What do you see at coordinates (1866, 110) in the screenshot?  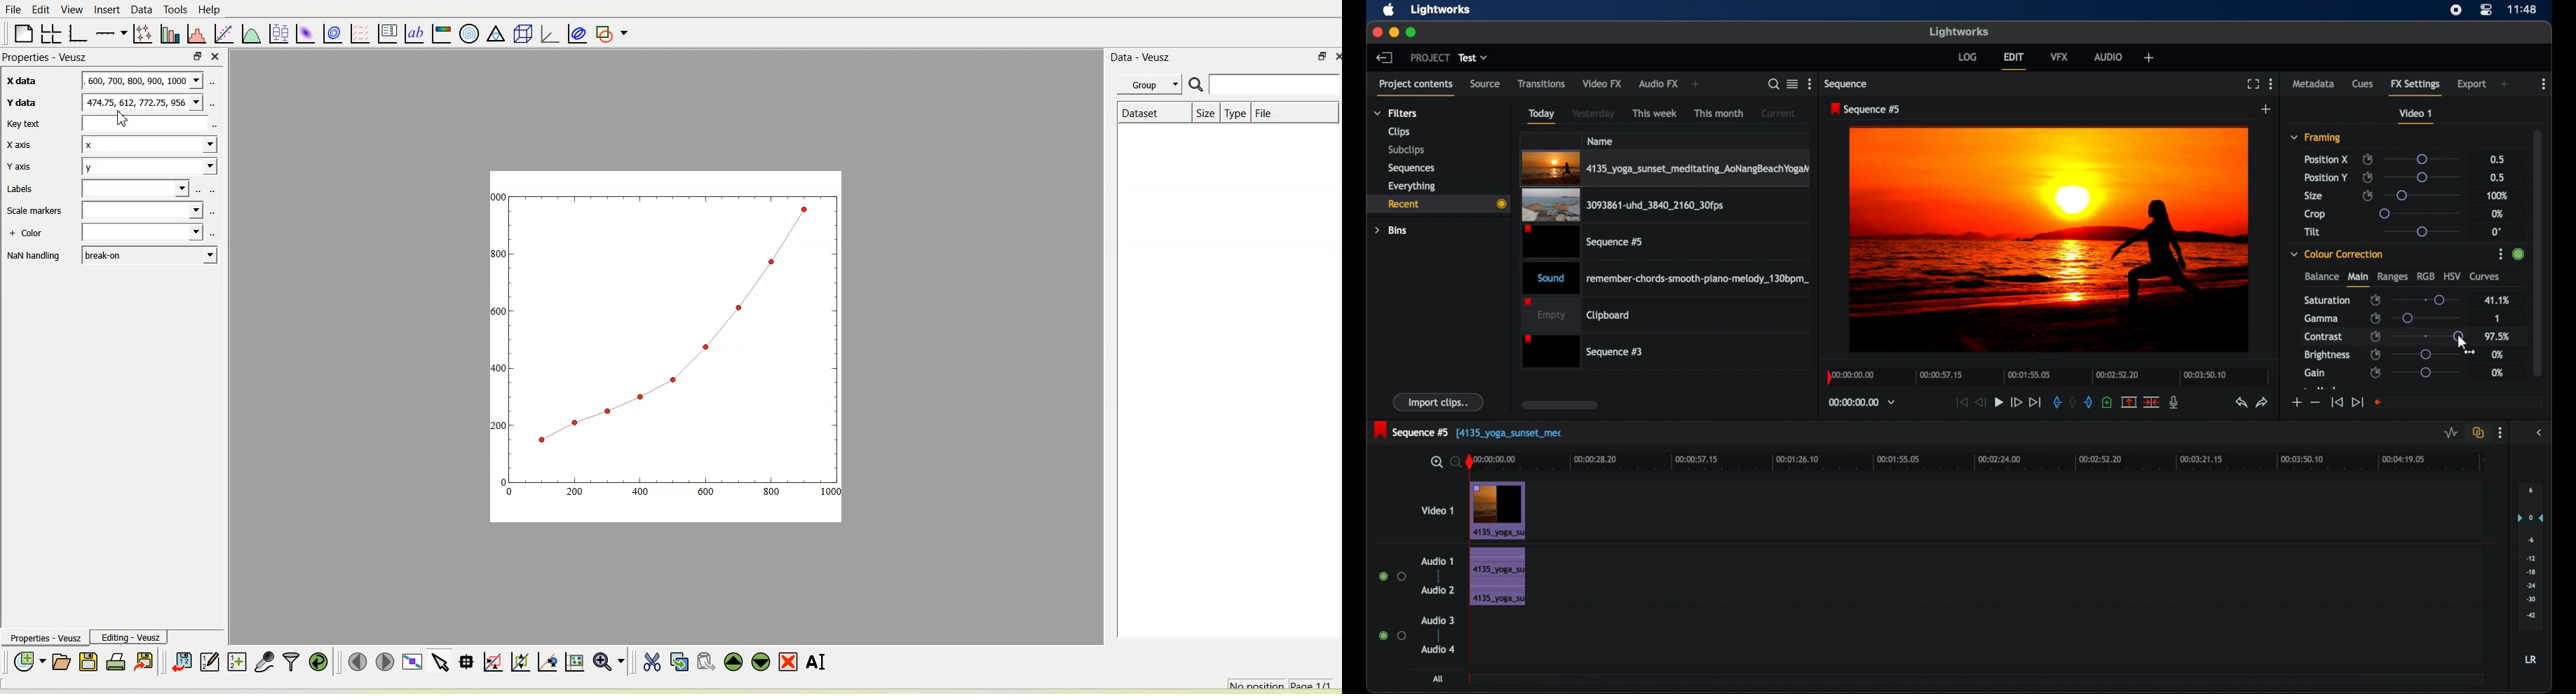 I see `sequence 5` at bounding box center [1866, 110].